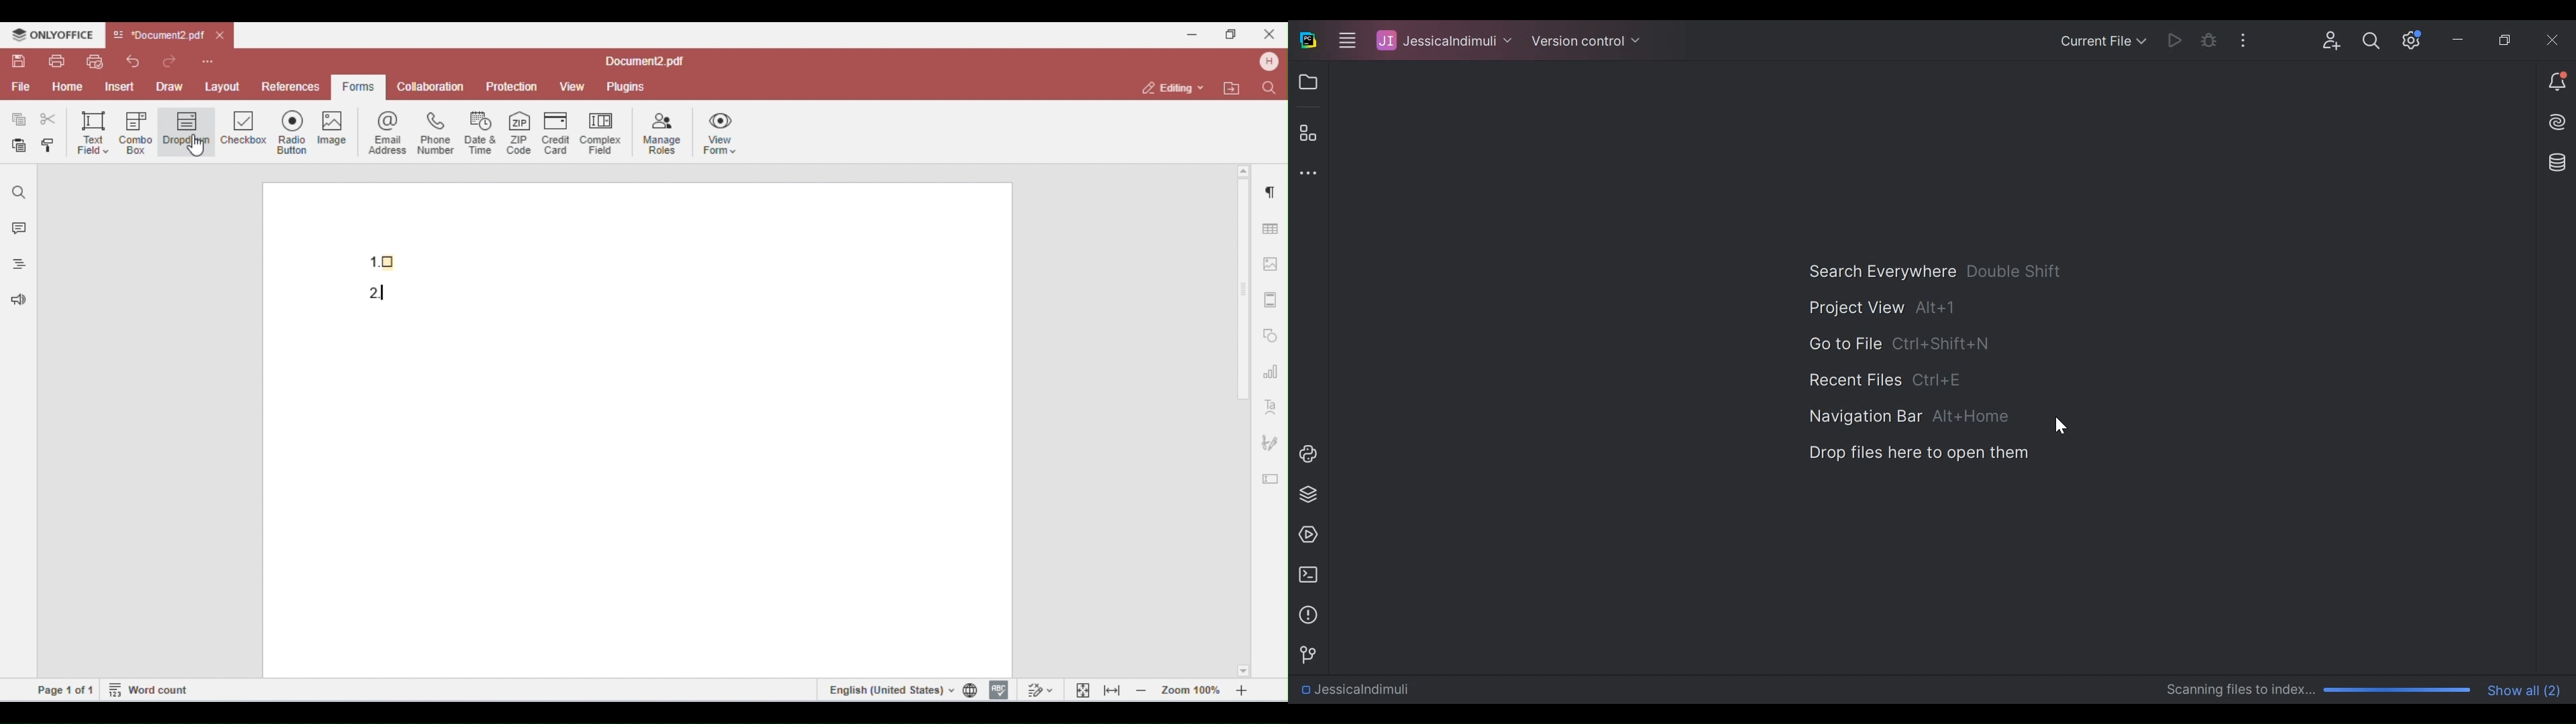 Image resolution: width=2576 pixels, height=728 pixels. Describe the element at coordinates (1353, 691) in the screenshot. I see `Directory` at that location.